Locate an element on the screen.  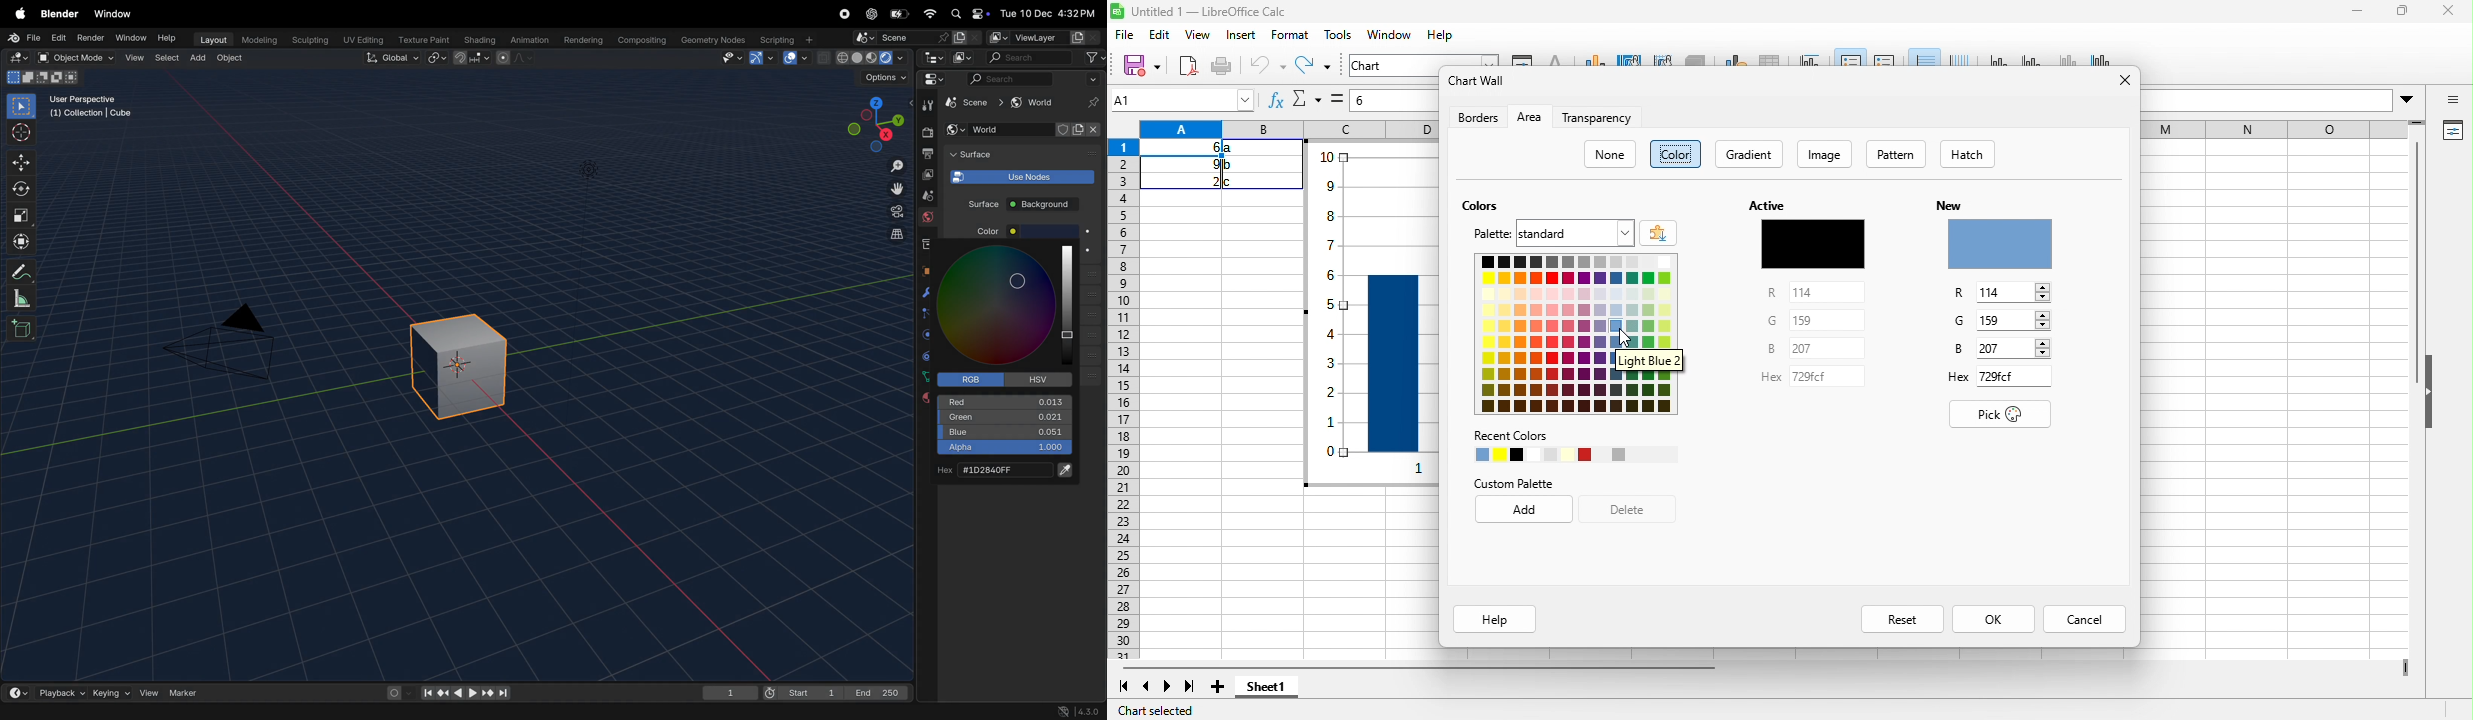
window is located at coordinates (1391, 35).